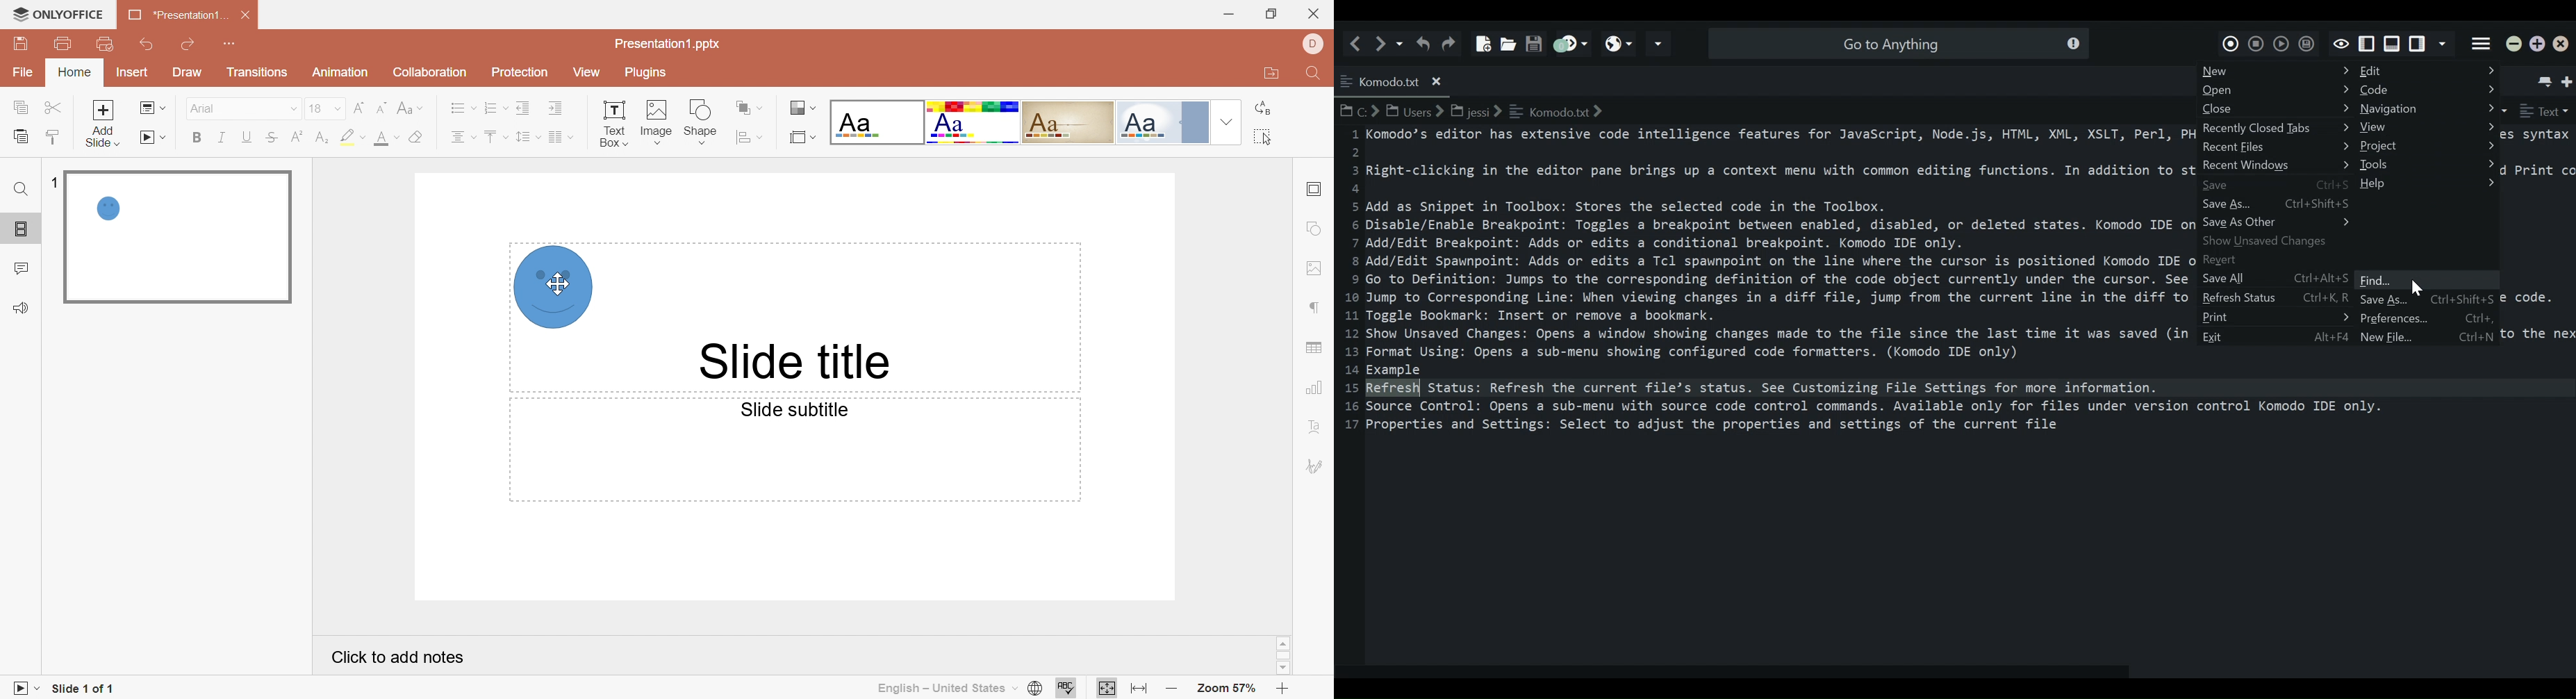 The image size is (2576, 700). Describe the element at coordinates (2275, 184) in the screenshot. I see `Save` at that location.